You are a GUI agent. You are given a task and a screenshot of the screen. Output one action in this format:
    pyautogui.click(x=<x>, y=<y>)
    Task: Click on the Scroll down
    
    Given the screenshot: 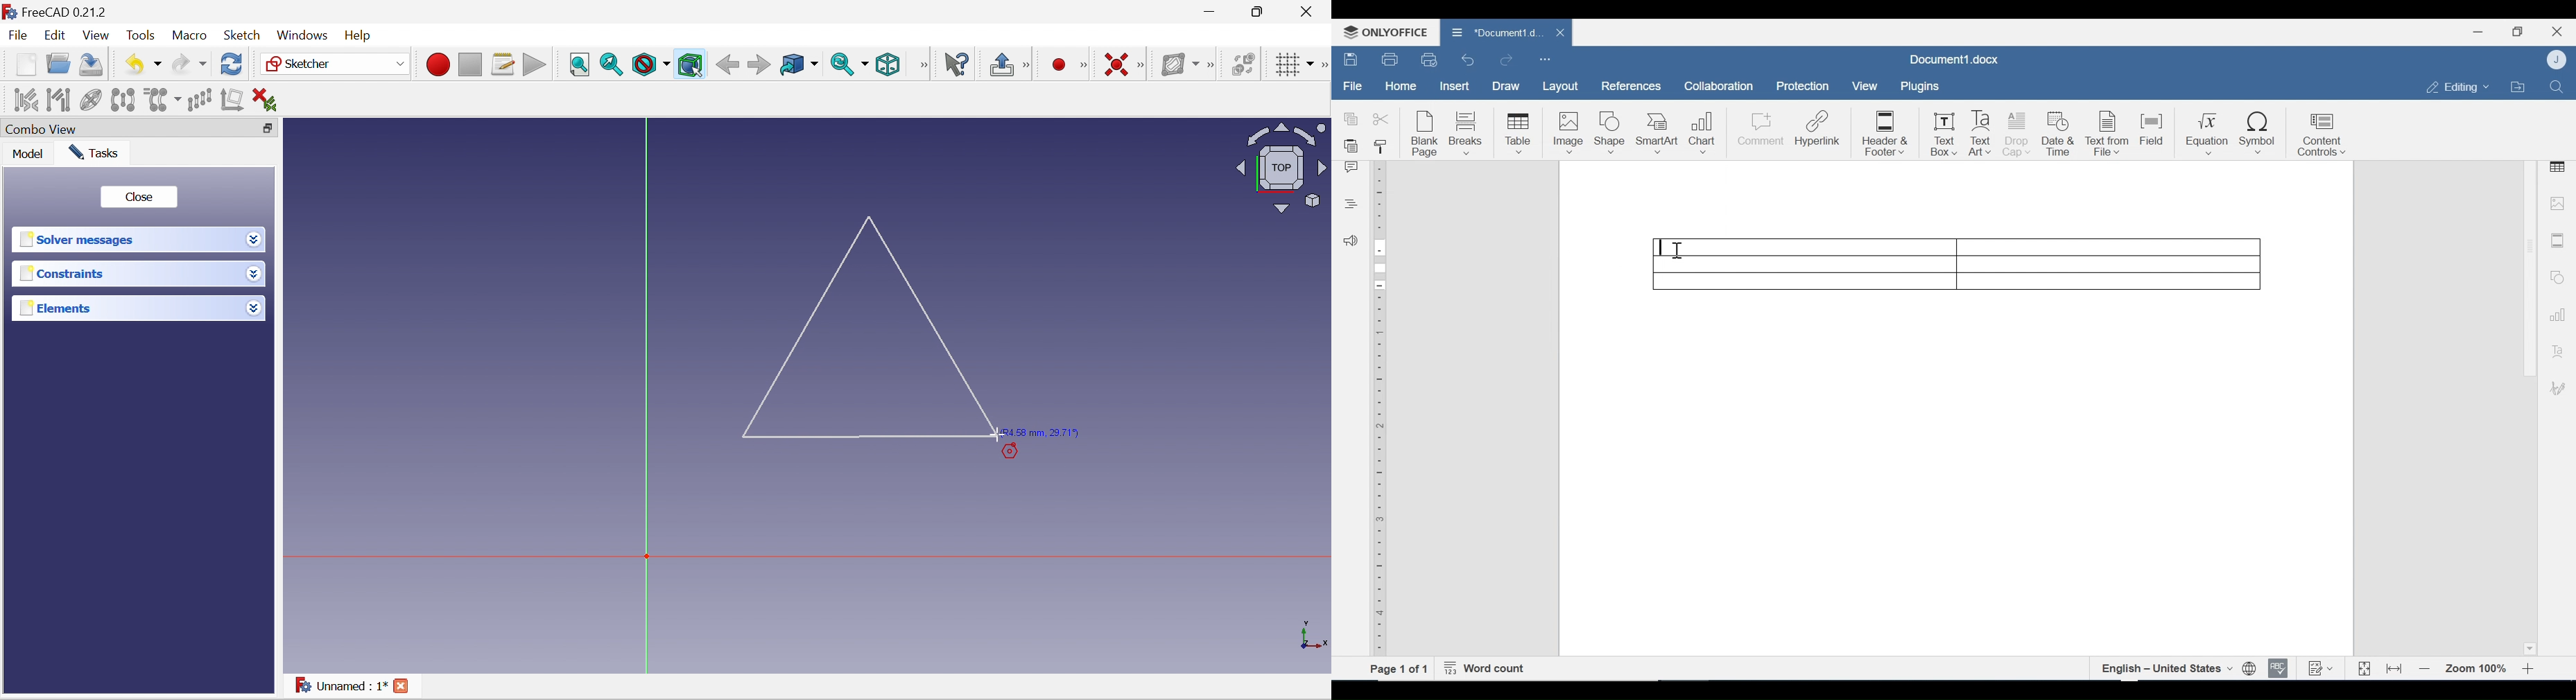 What is the action you would take?
    pyautogui.click(x=2529, y=647)
    